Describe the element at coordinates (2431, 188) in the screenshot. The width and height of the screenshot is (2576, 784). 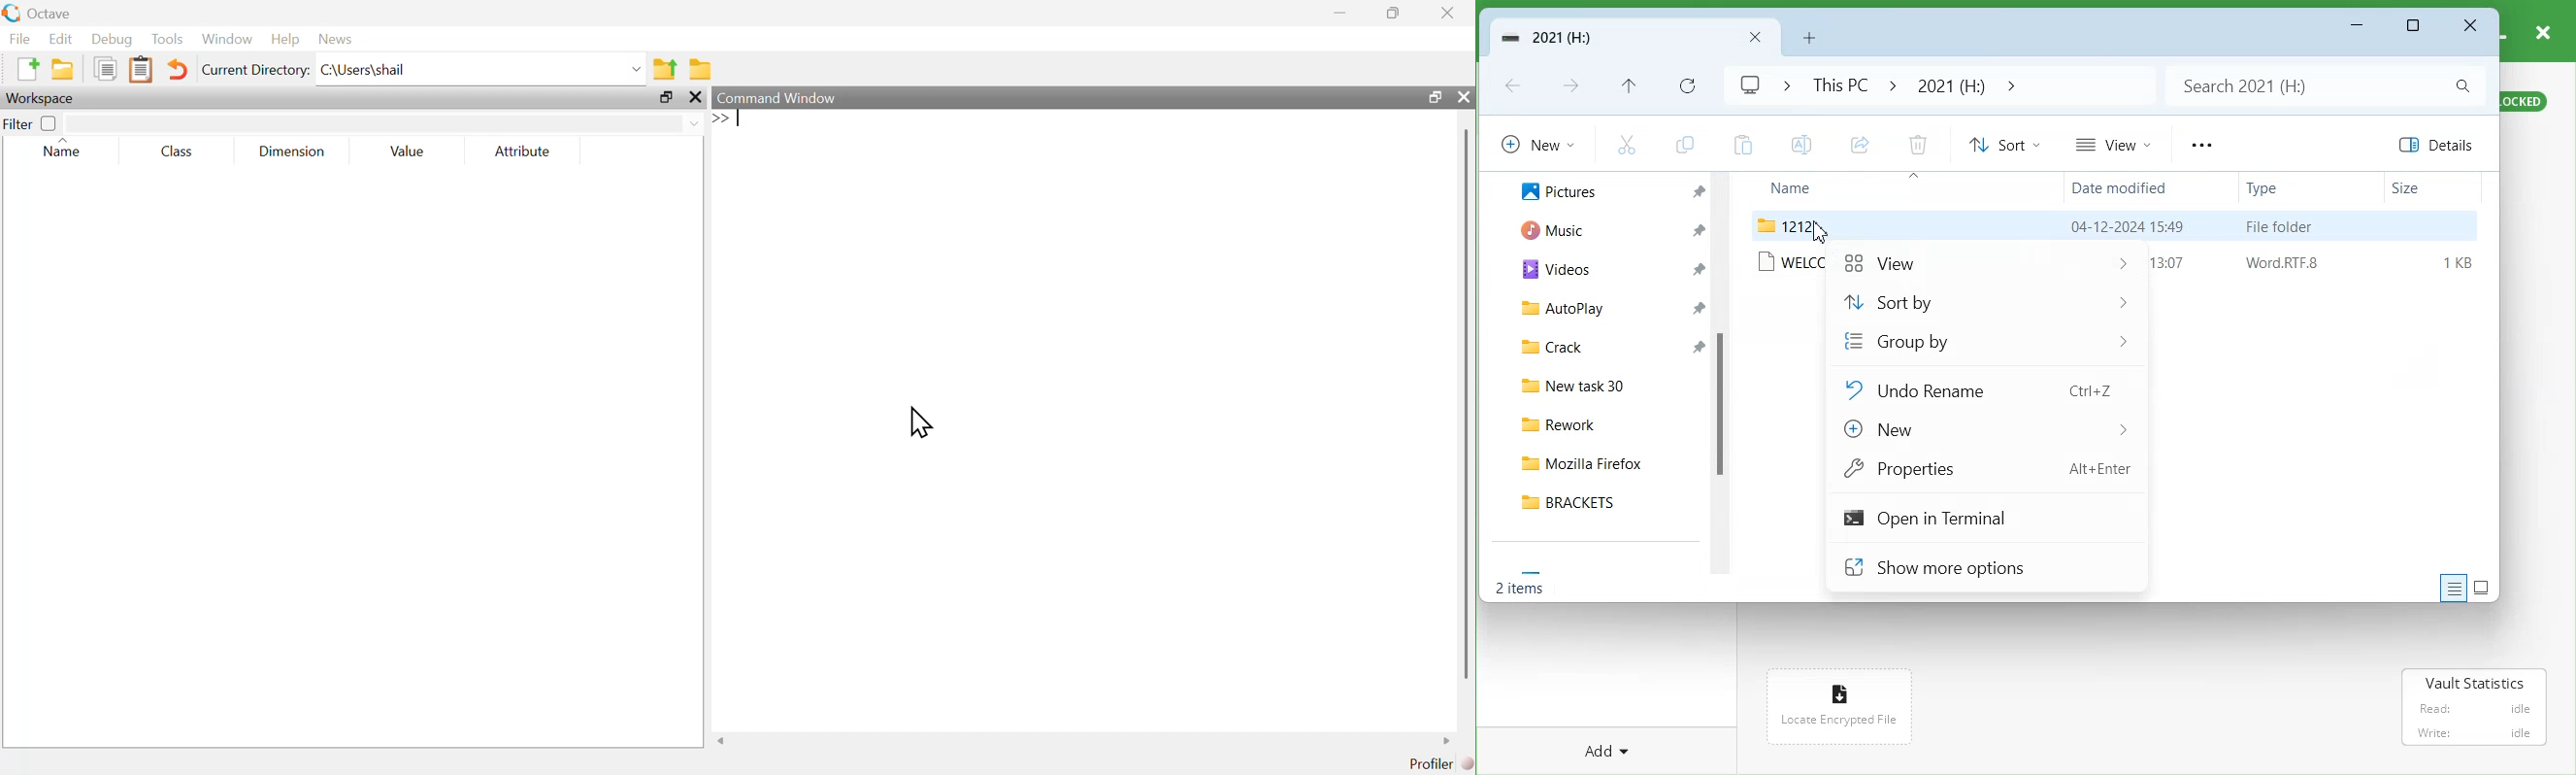
I see `Size` at that location.